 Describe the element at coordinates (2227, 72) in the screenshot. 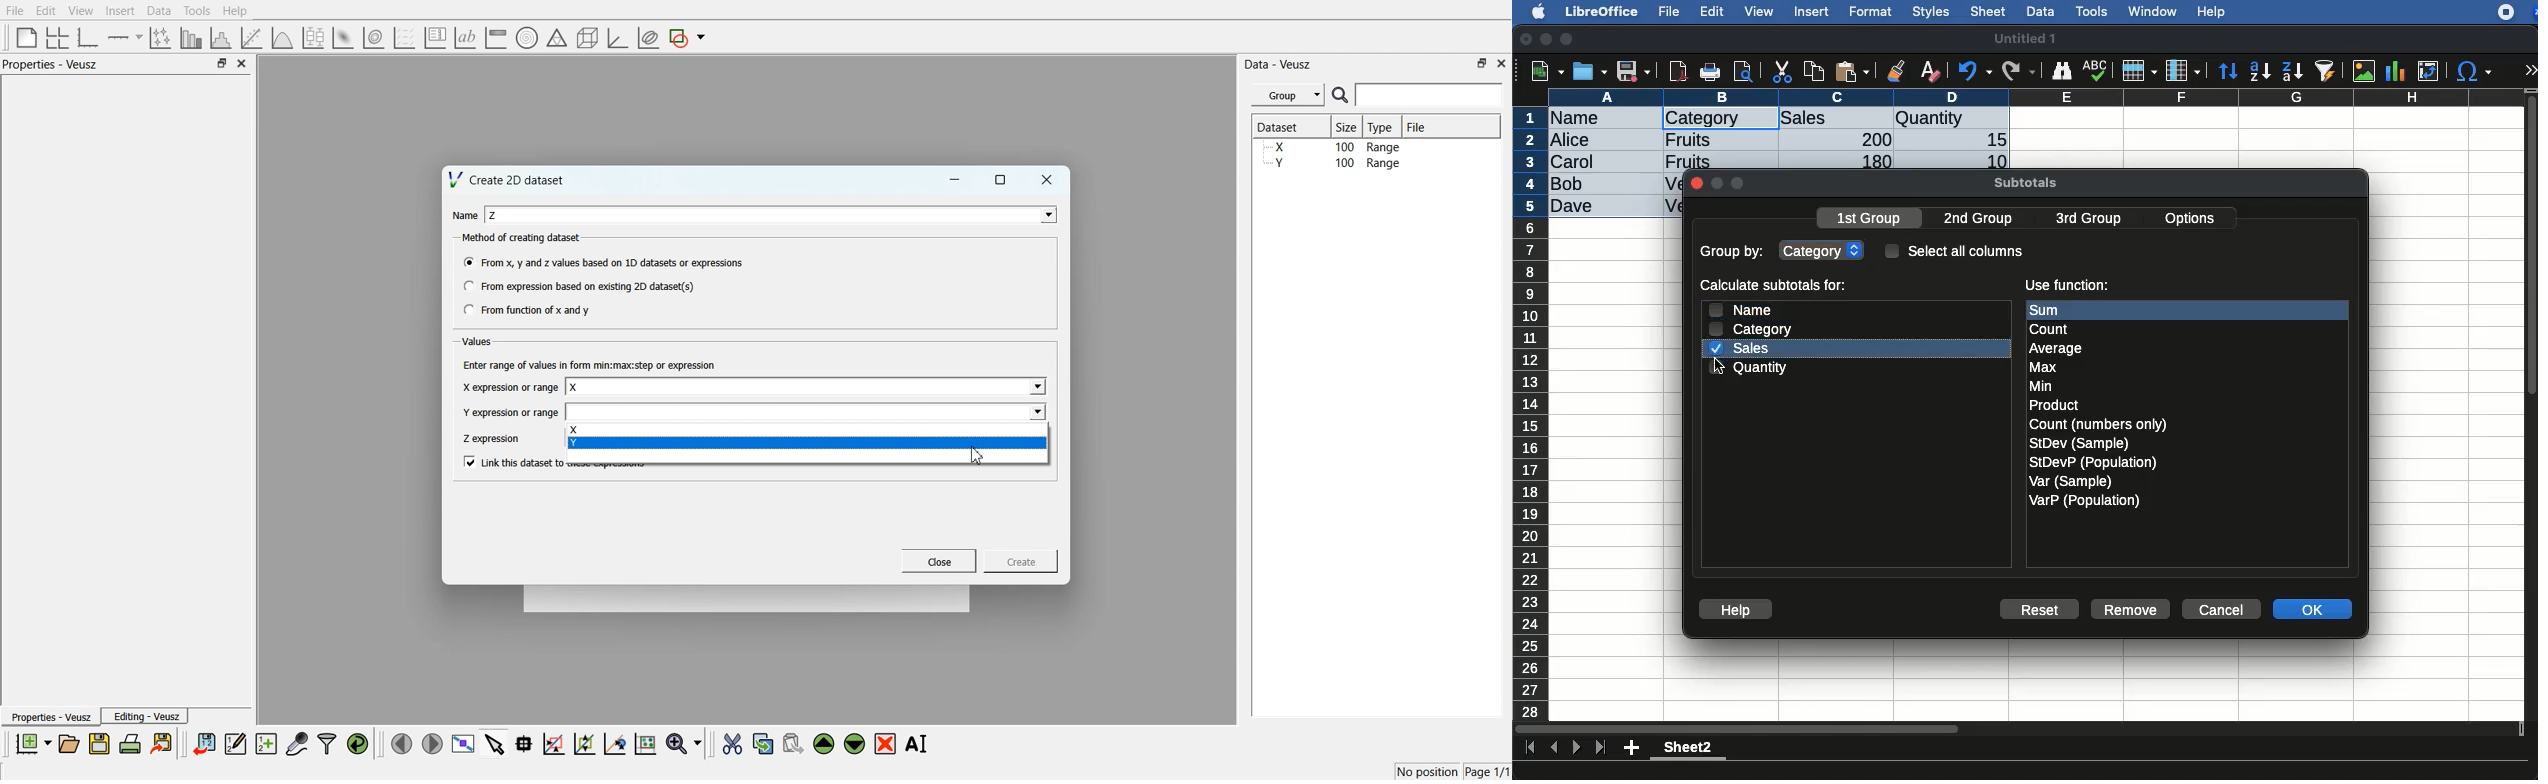

I see `sort` at that location.